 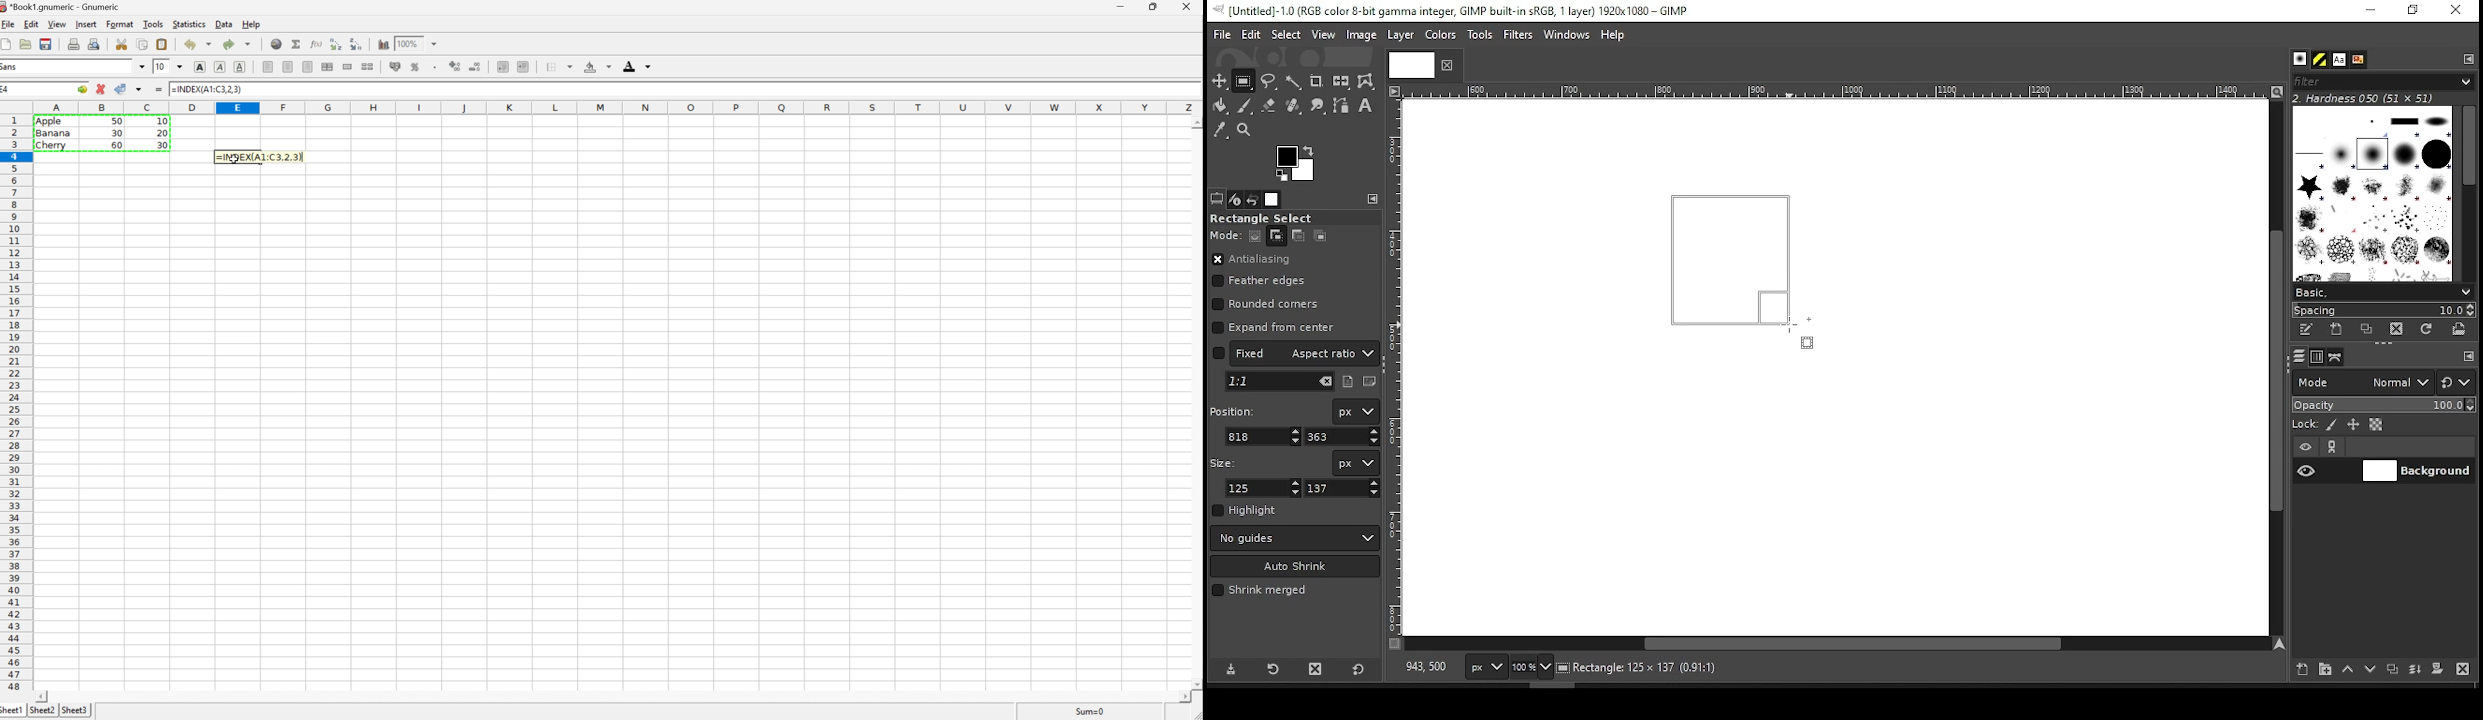 I want to click on delete tool preset, so click(x=1321, y=668).